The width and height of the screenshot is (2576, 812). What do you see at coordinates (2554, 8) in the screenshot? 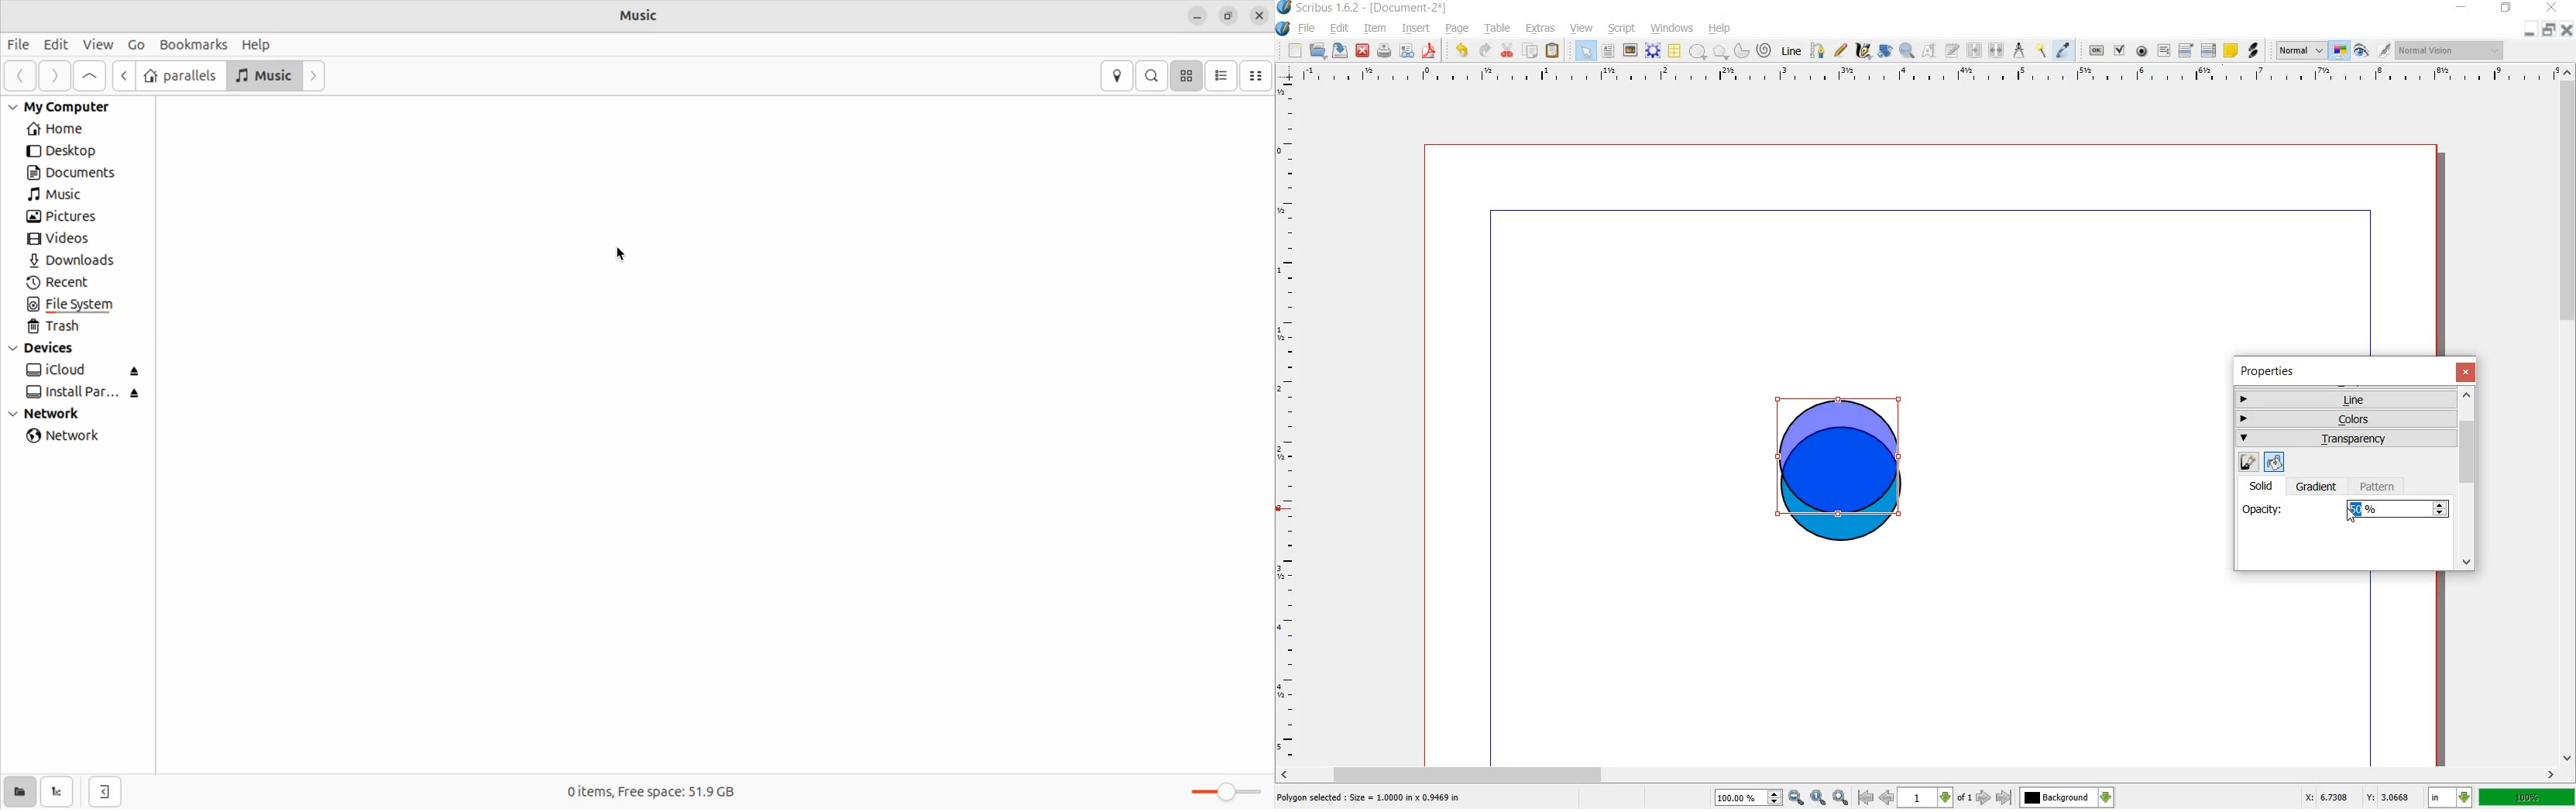
I see `close` at bounding box center [2554, 8].